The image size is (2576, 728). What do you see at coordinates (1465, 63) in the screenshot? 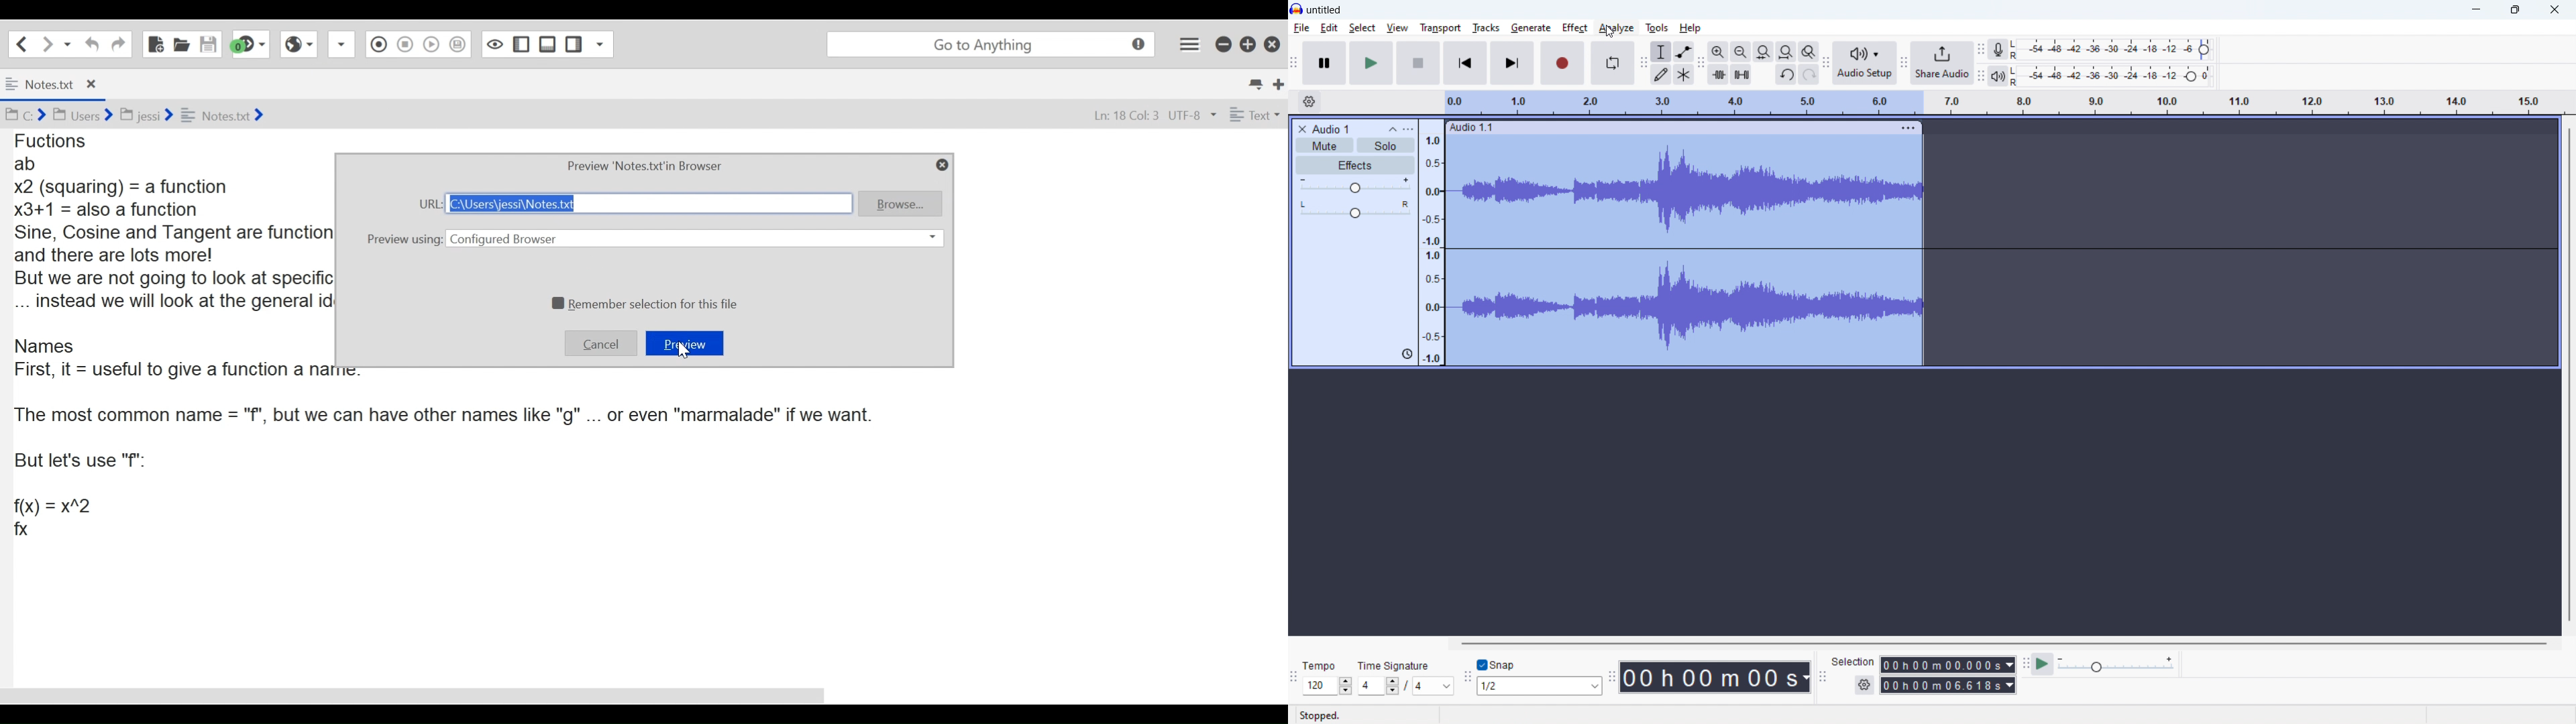
I see `skip to start` at bounding box center [1465, 63].